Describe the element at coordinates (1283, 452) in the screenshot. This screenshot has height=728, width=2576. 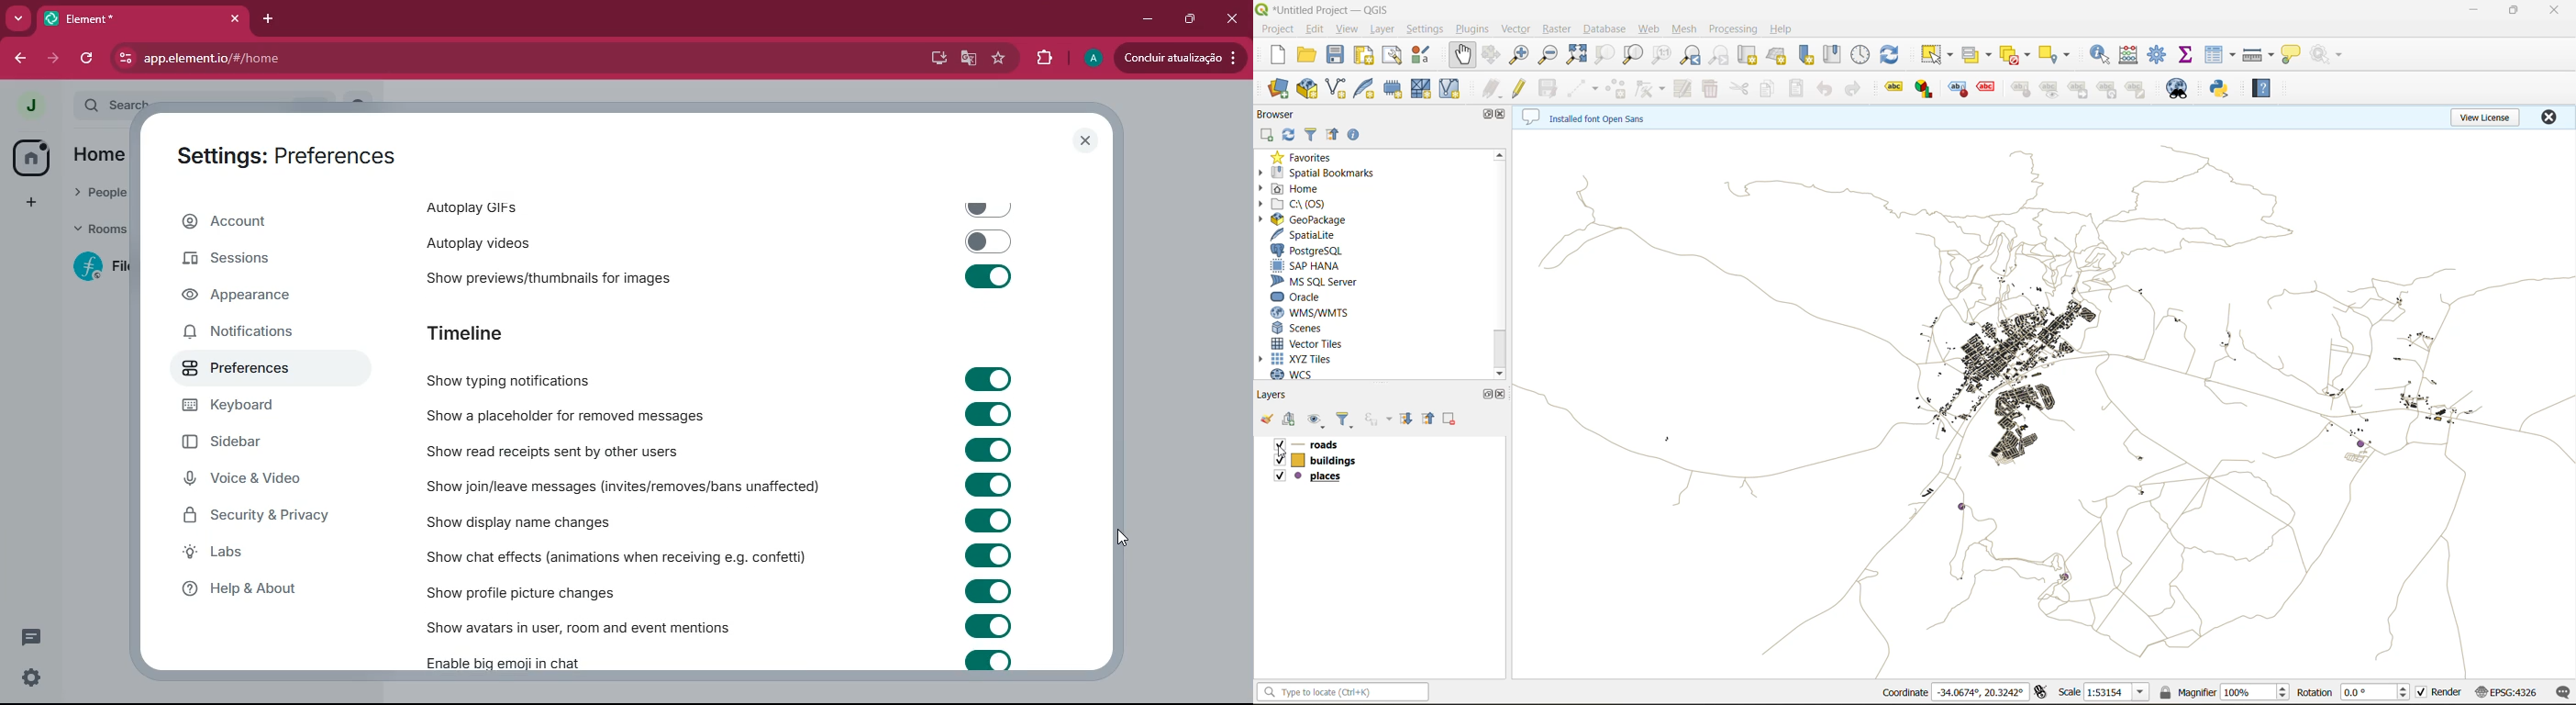
I see `Cursor` at that location.